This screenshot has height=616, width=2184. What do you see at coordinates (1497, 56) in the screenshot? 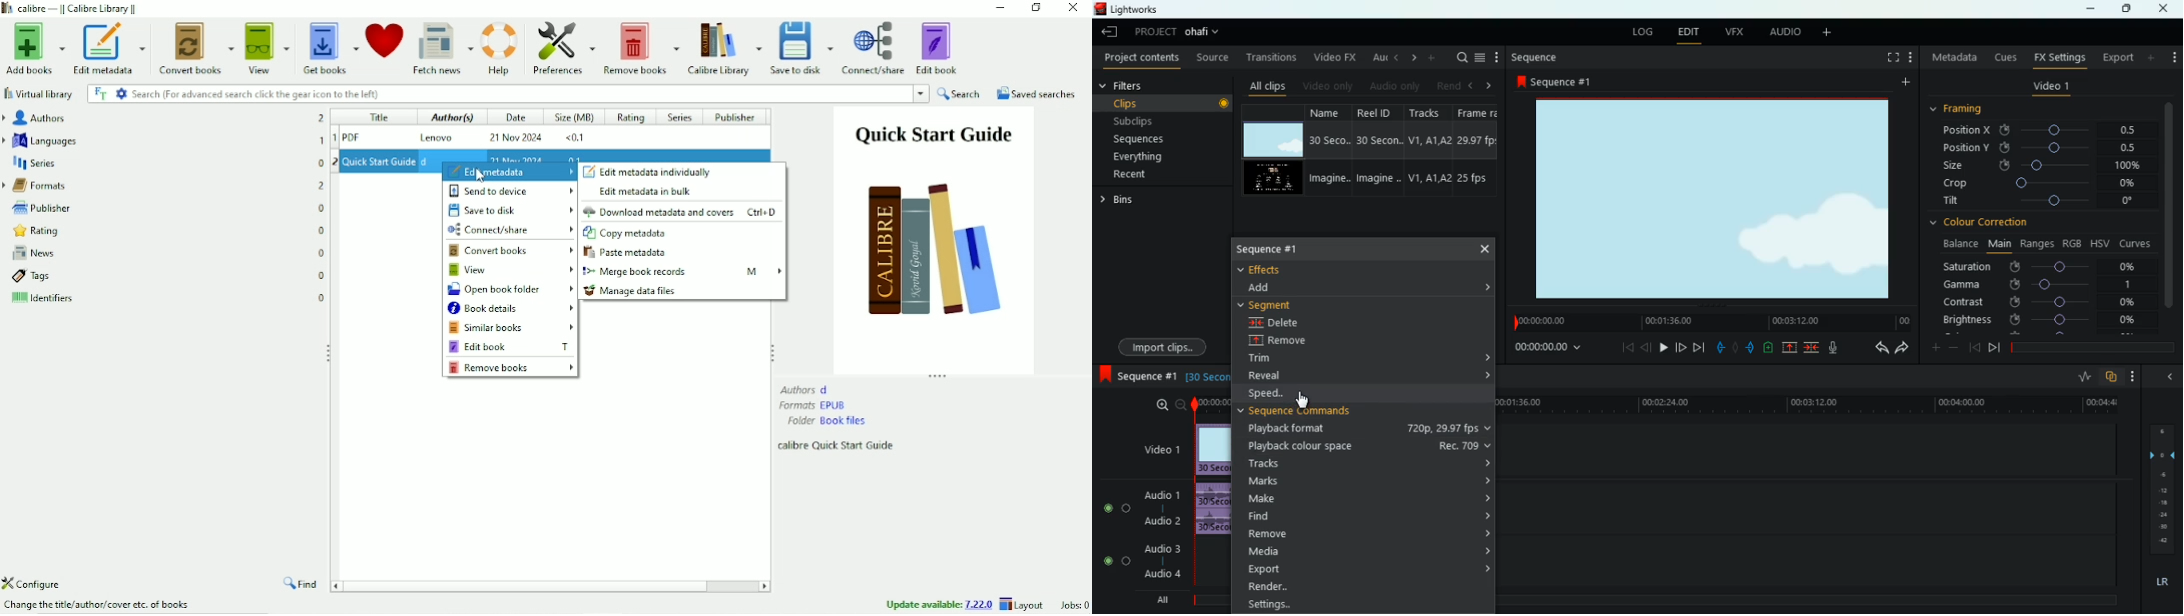
I see `more` at bounding box center [1497, 56].